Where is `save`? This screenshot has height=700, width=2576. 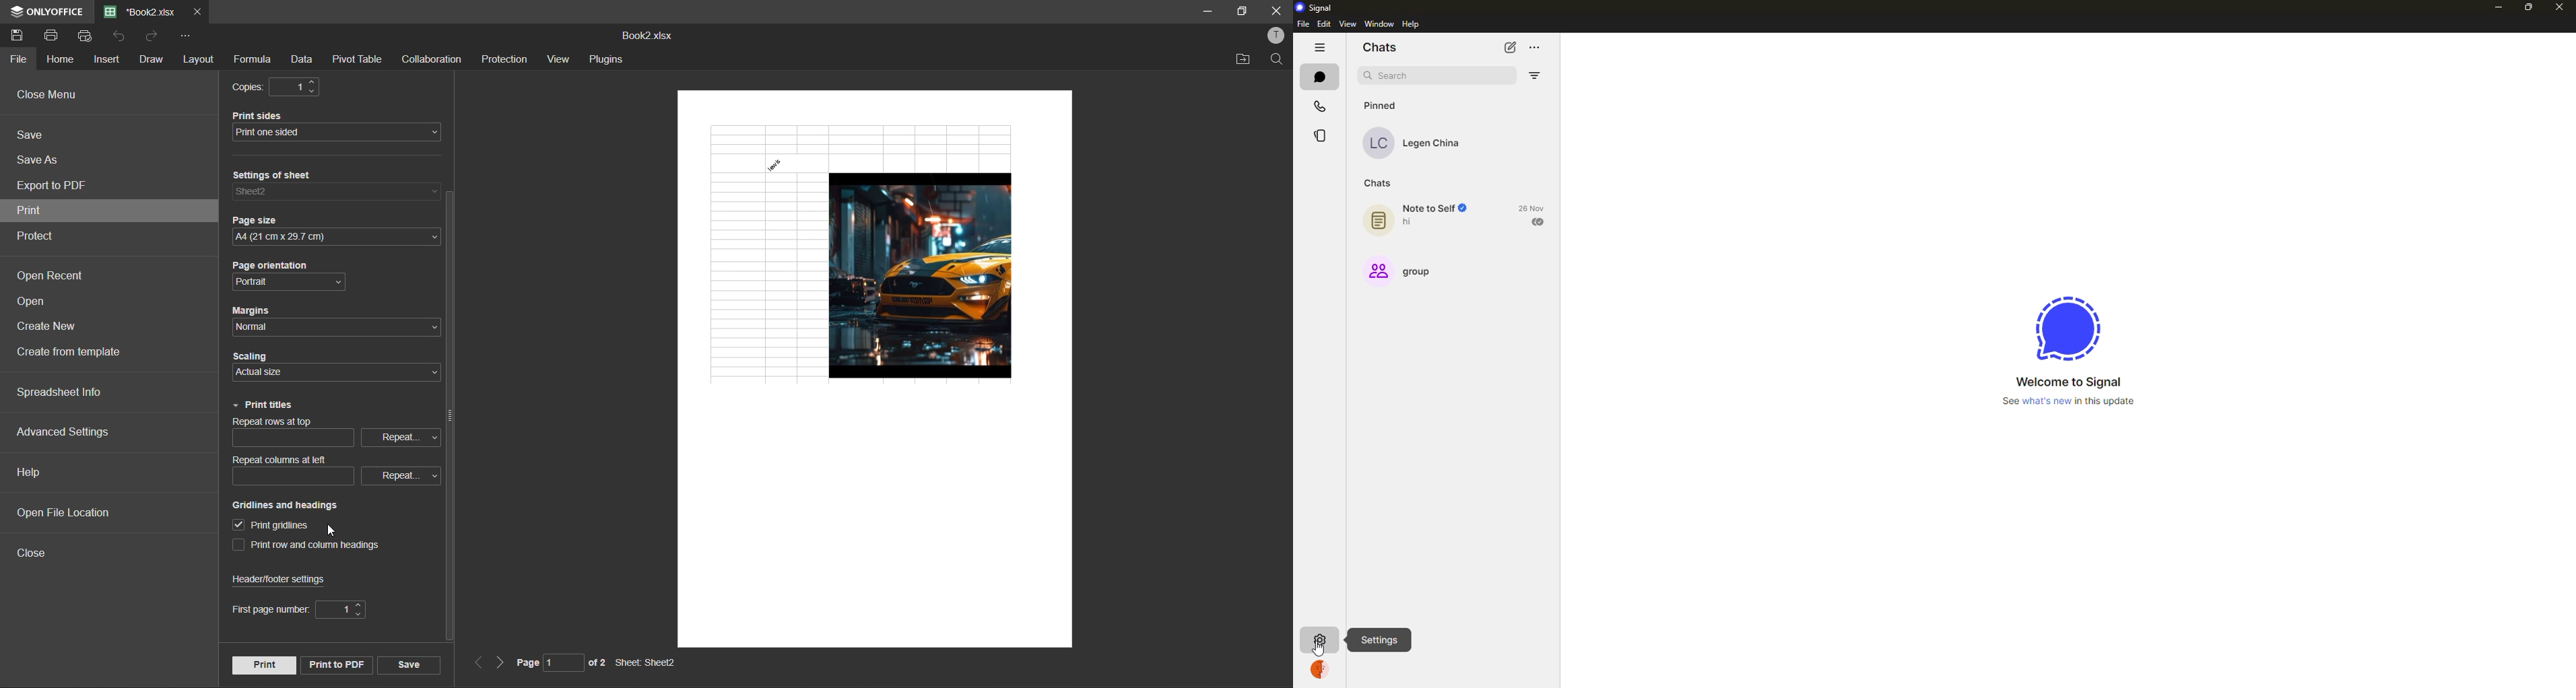 save is located at coordinates (408, 666).